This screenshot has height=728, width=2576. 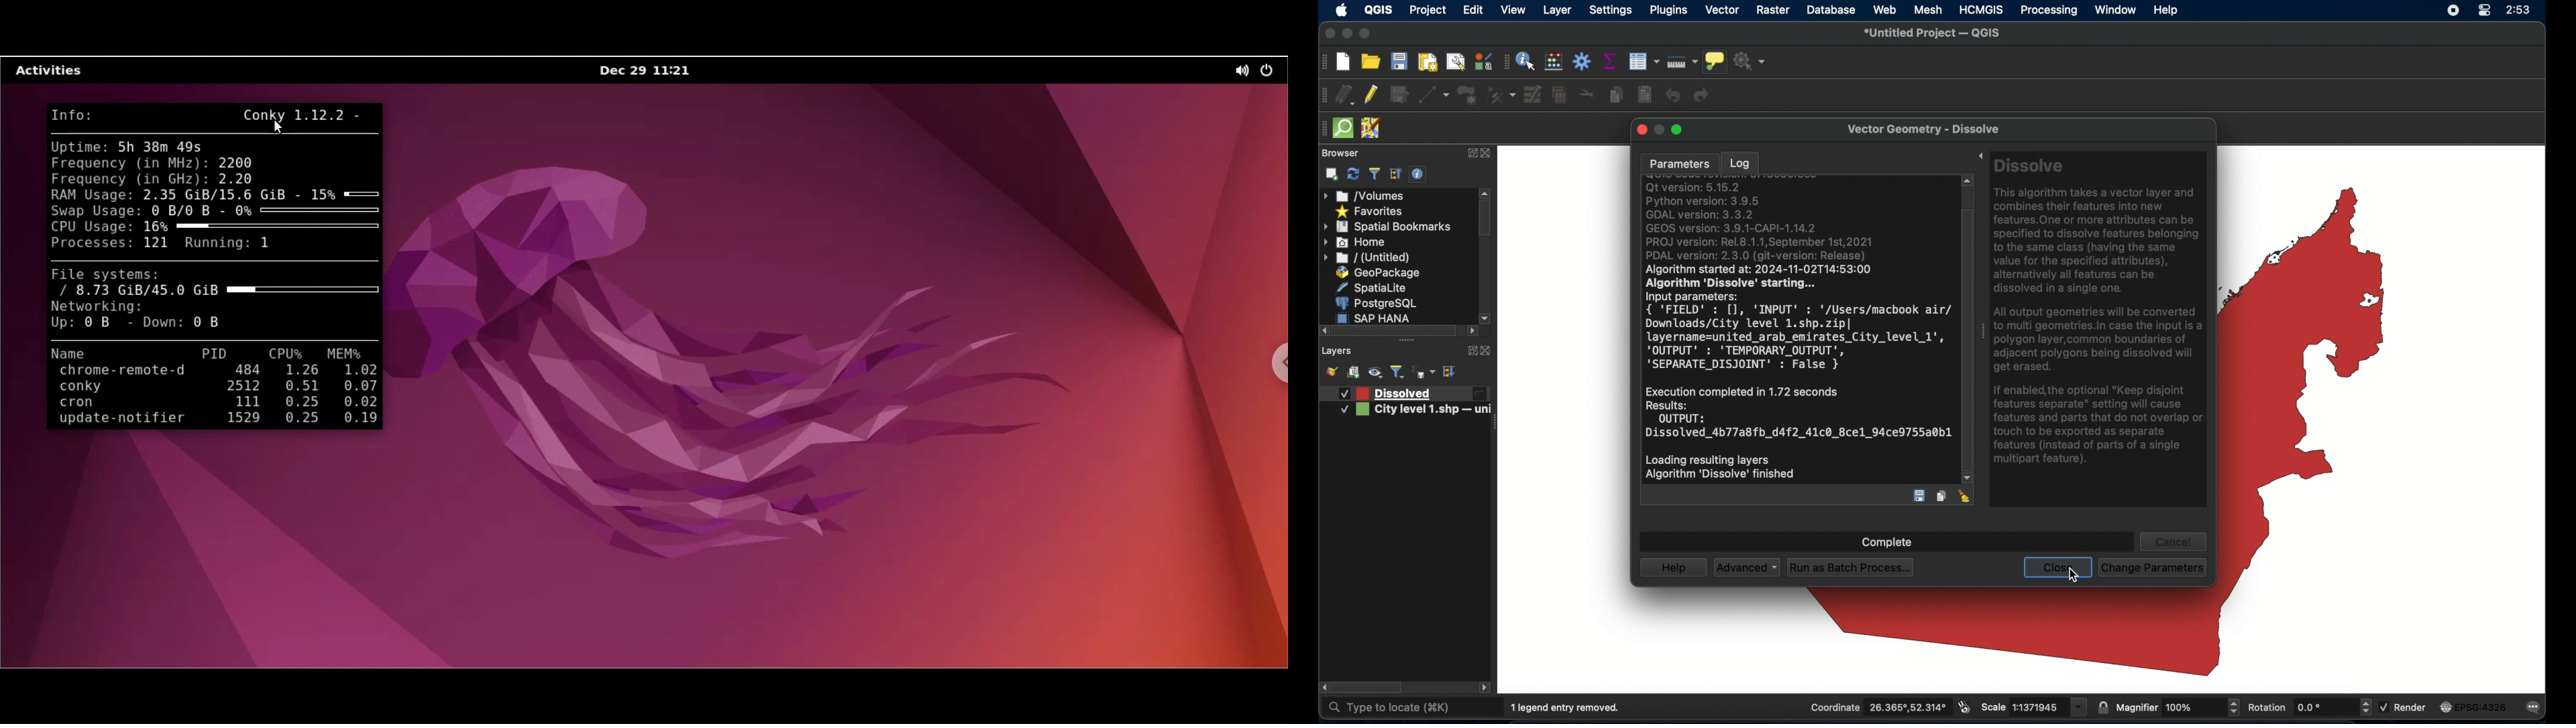 I want to click on dissolve tool info, so click(x=2101, y=314).